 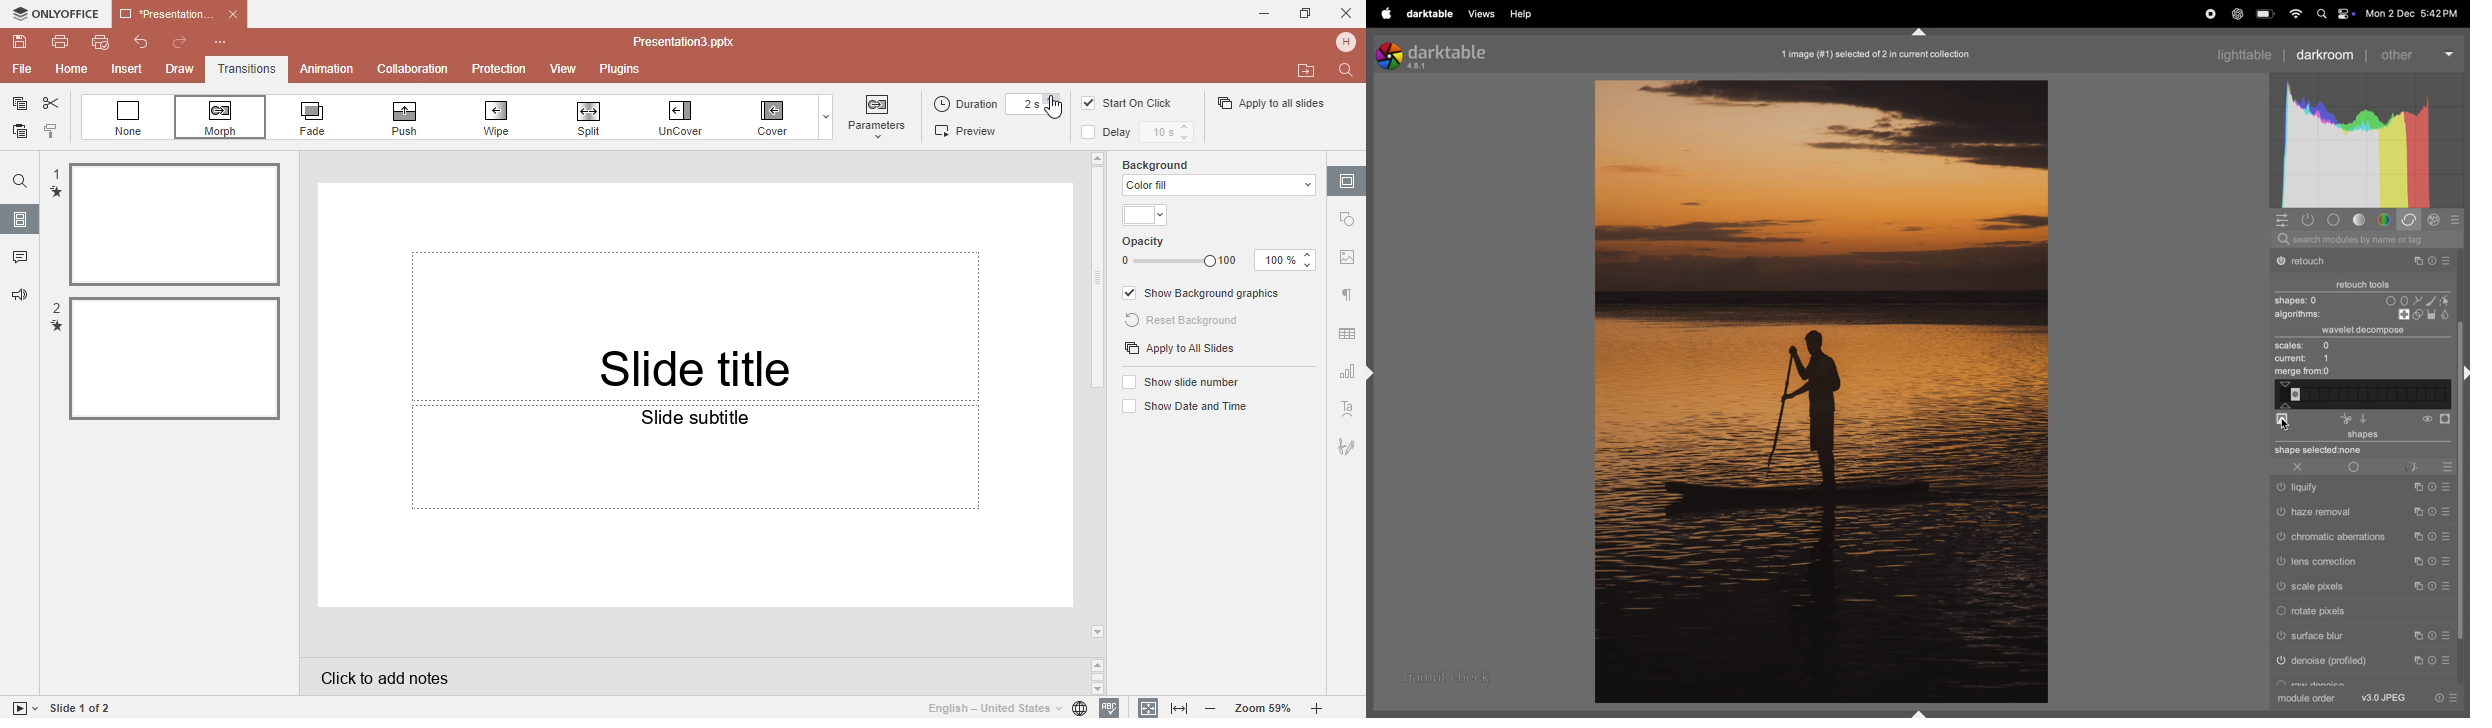 I want to click on image, so click(x=1820, y=391).